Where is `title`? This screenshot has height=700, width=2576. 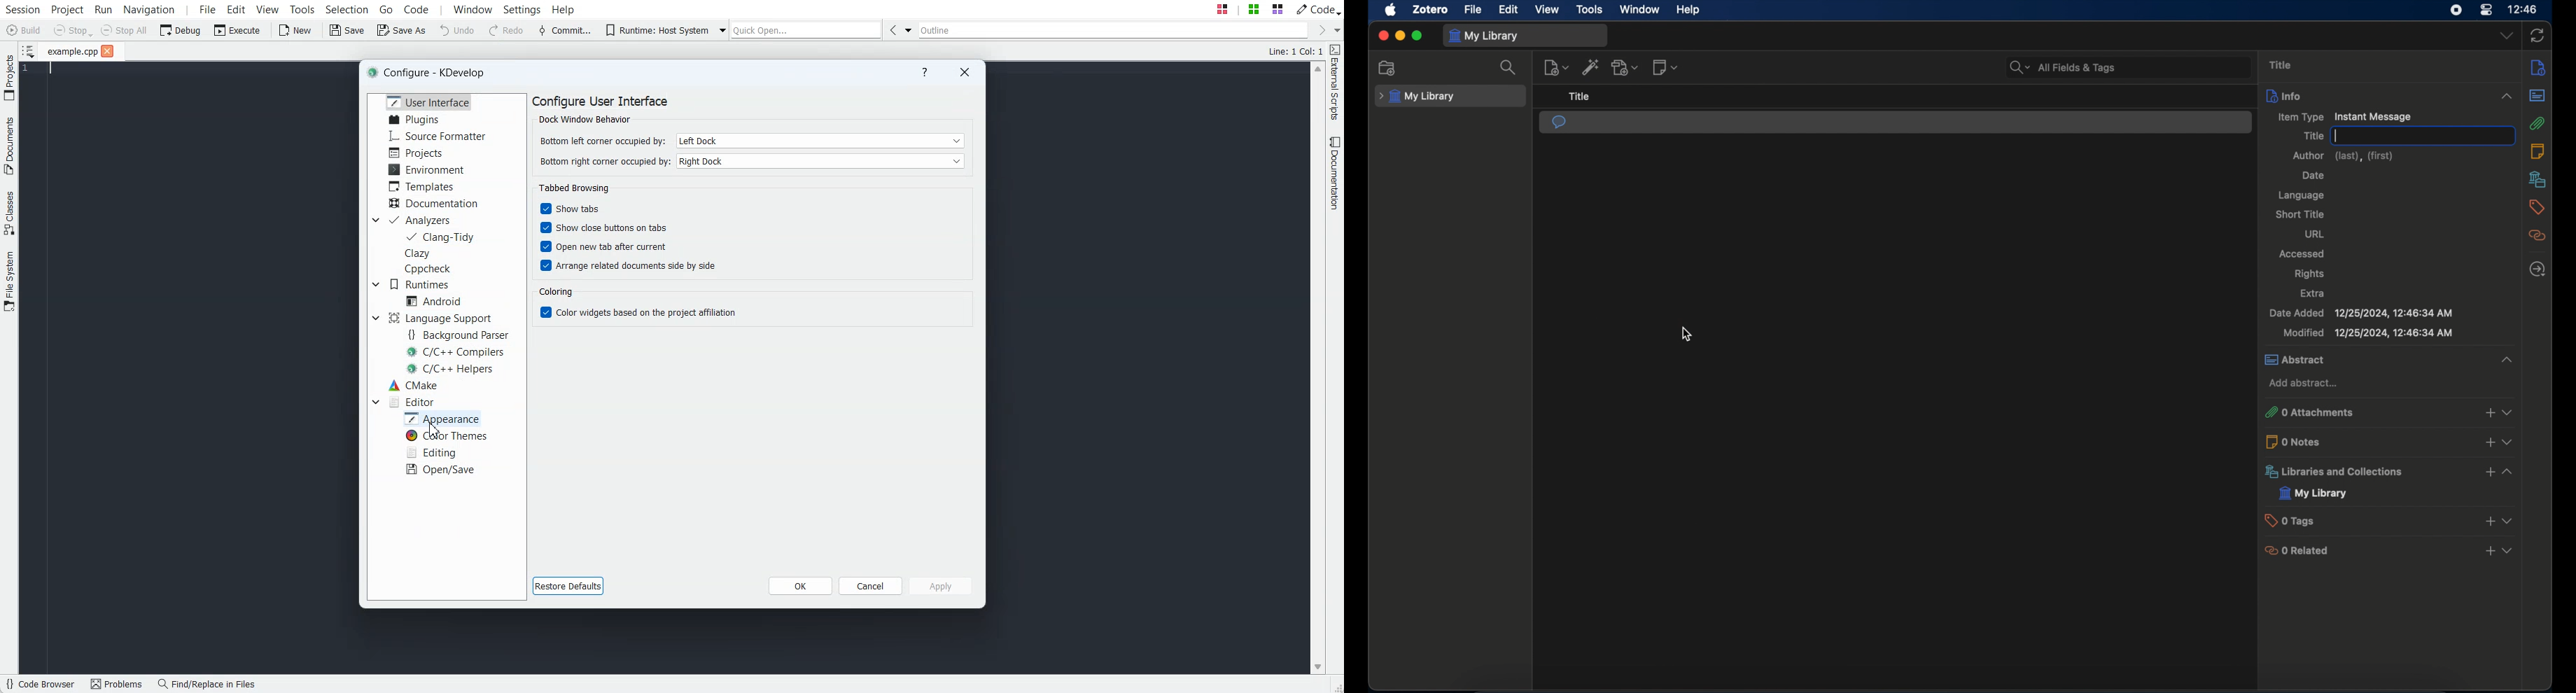
title is located at coordinates (2280, 64).